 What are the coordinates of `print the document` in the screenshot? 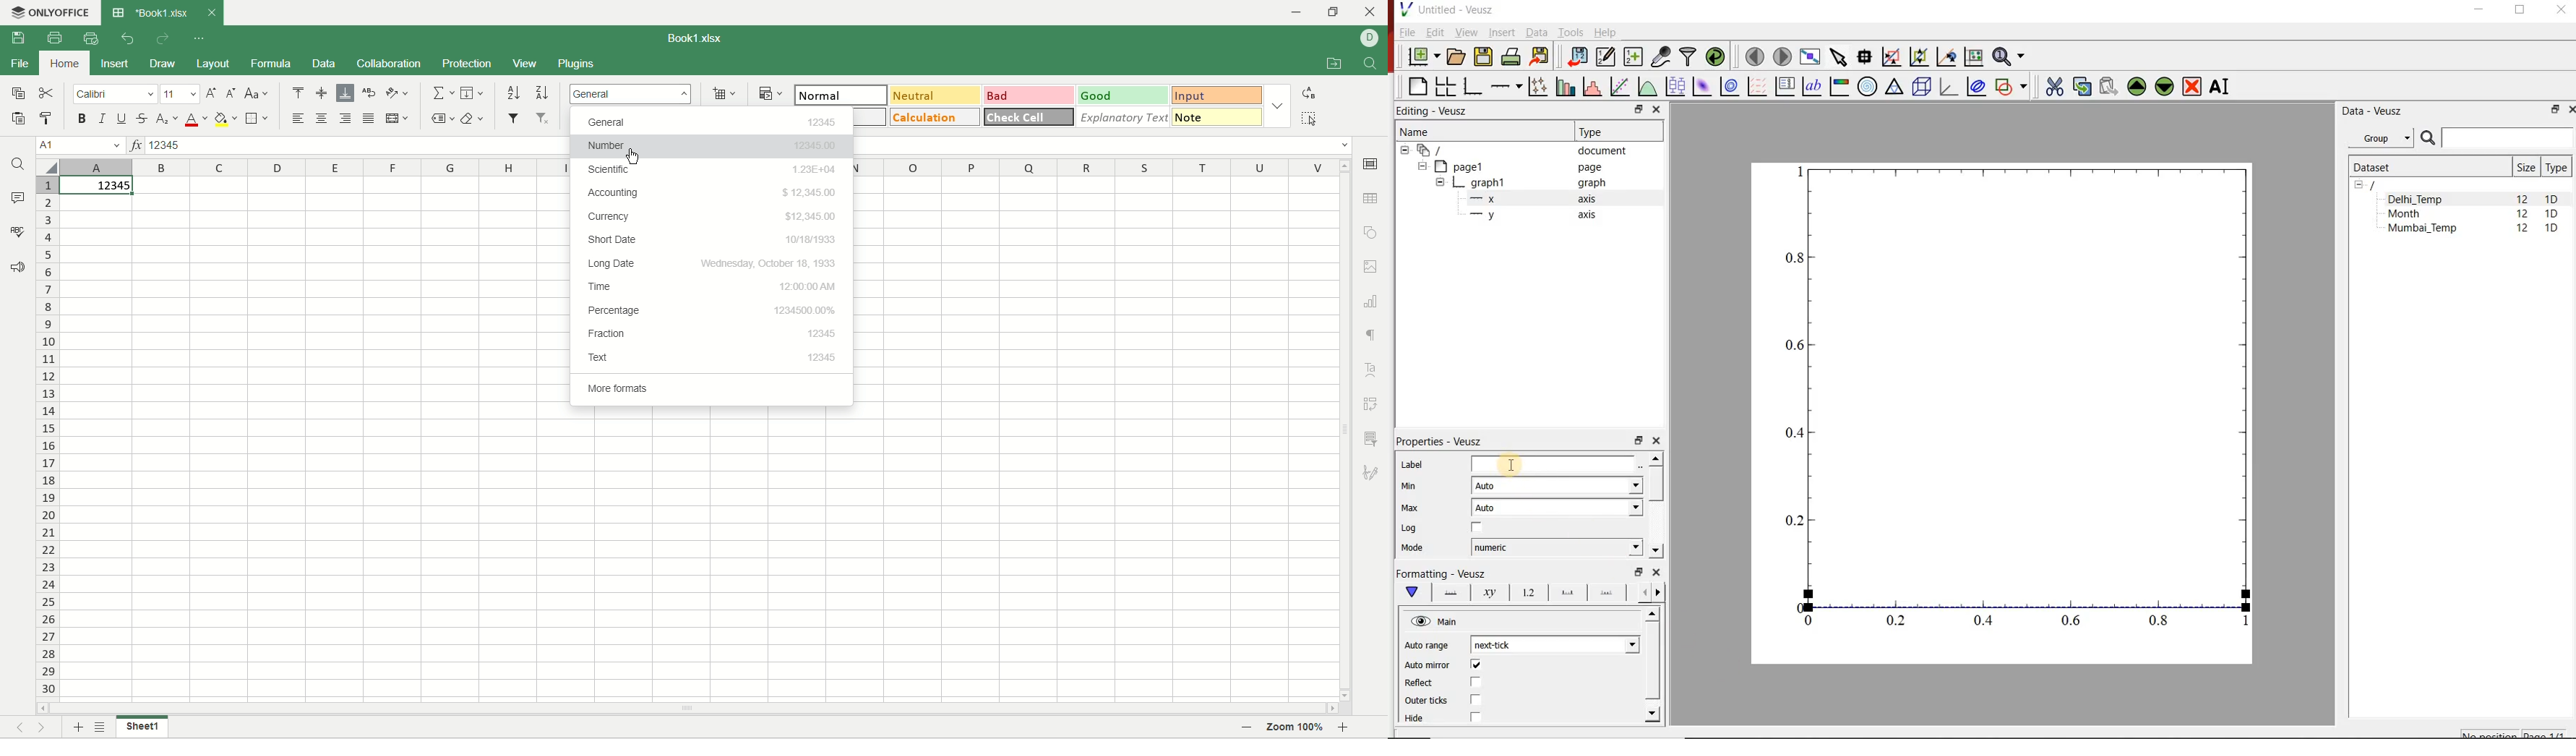 It's located at (1511, 57).